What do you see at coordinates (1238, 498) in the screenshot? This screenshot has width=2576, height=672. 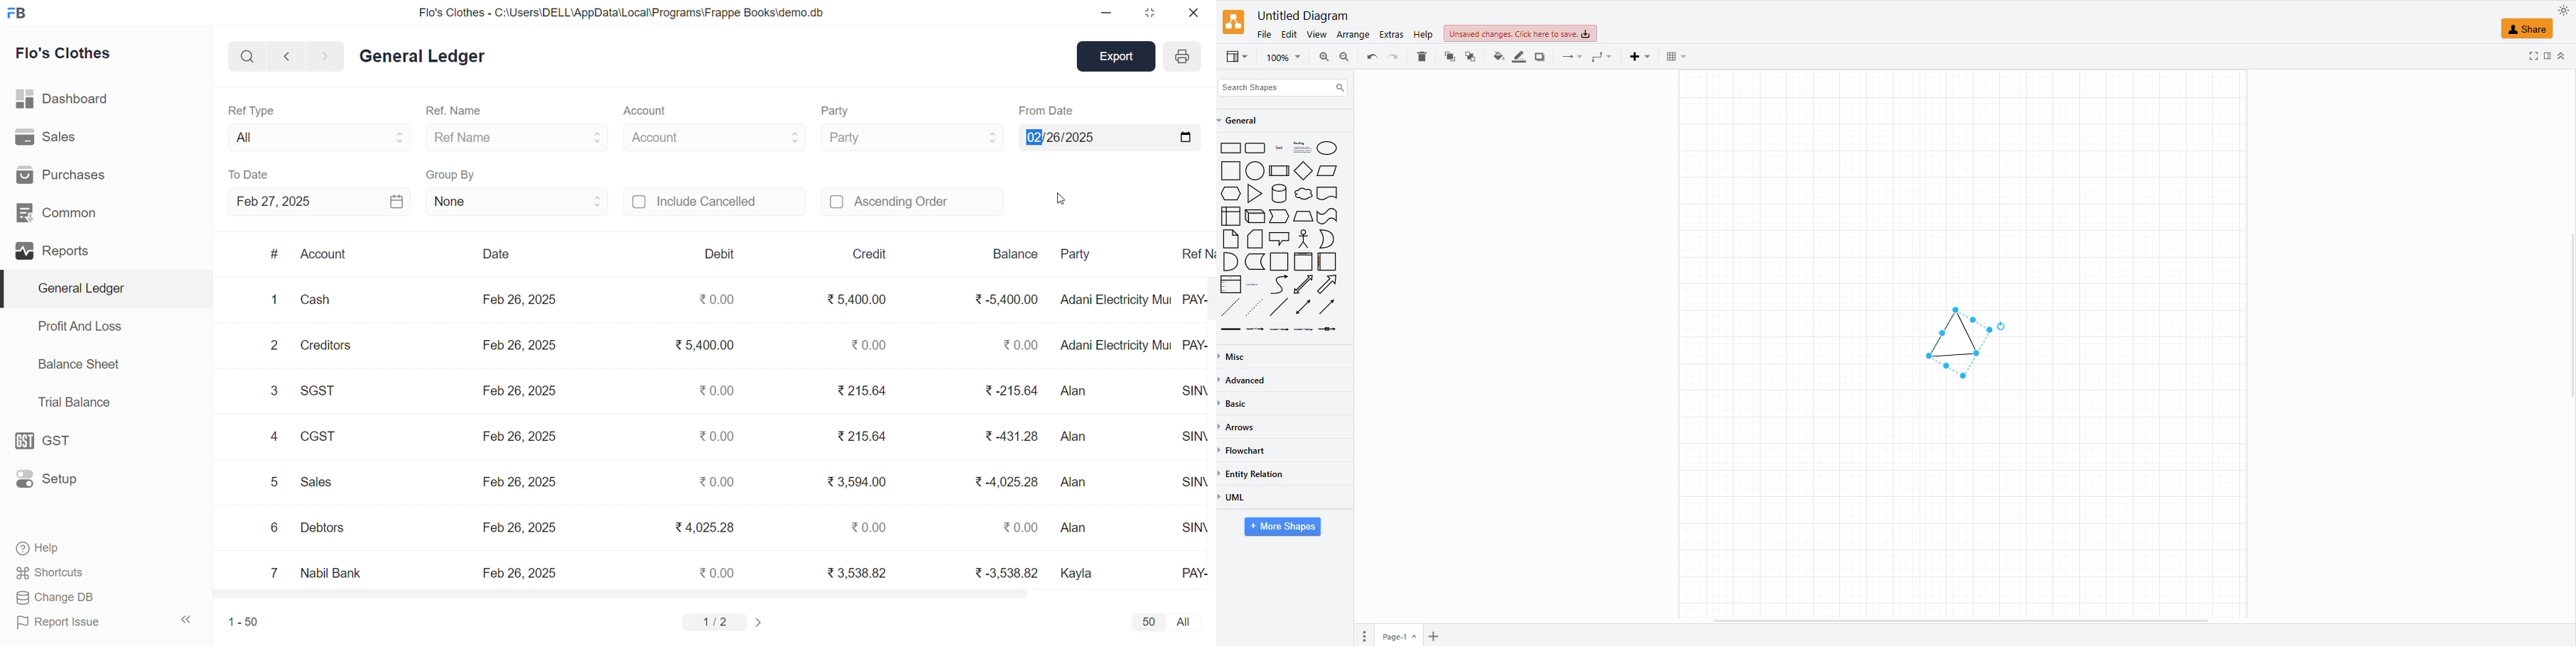 I see `uml` at bounding box center [1238, 498].